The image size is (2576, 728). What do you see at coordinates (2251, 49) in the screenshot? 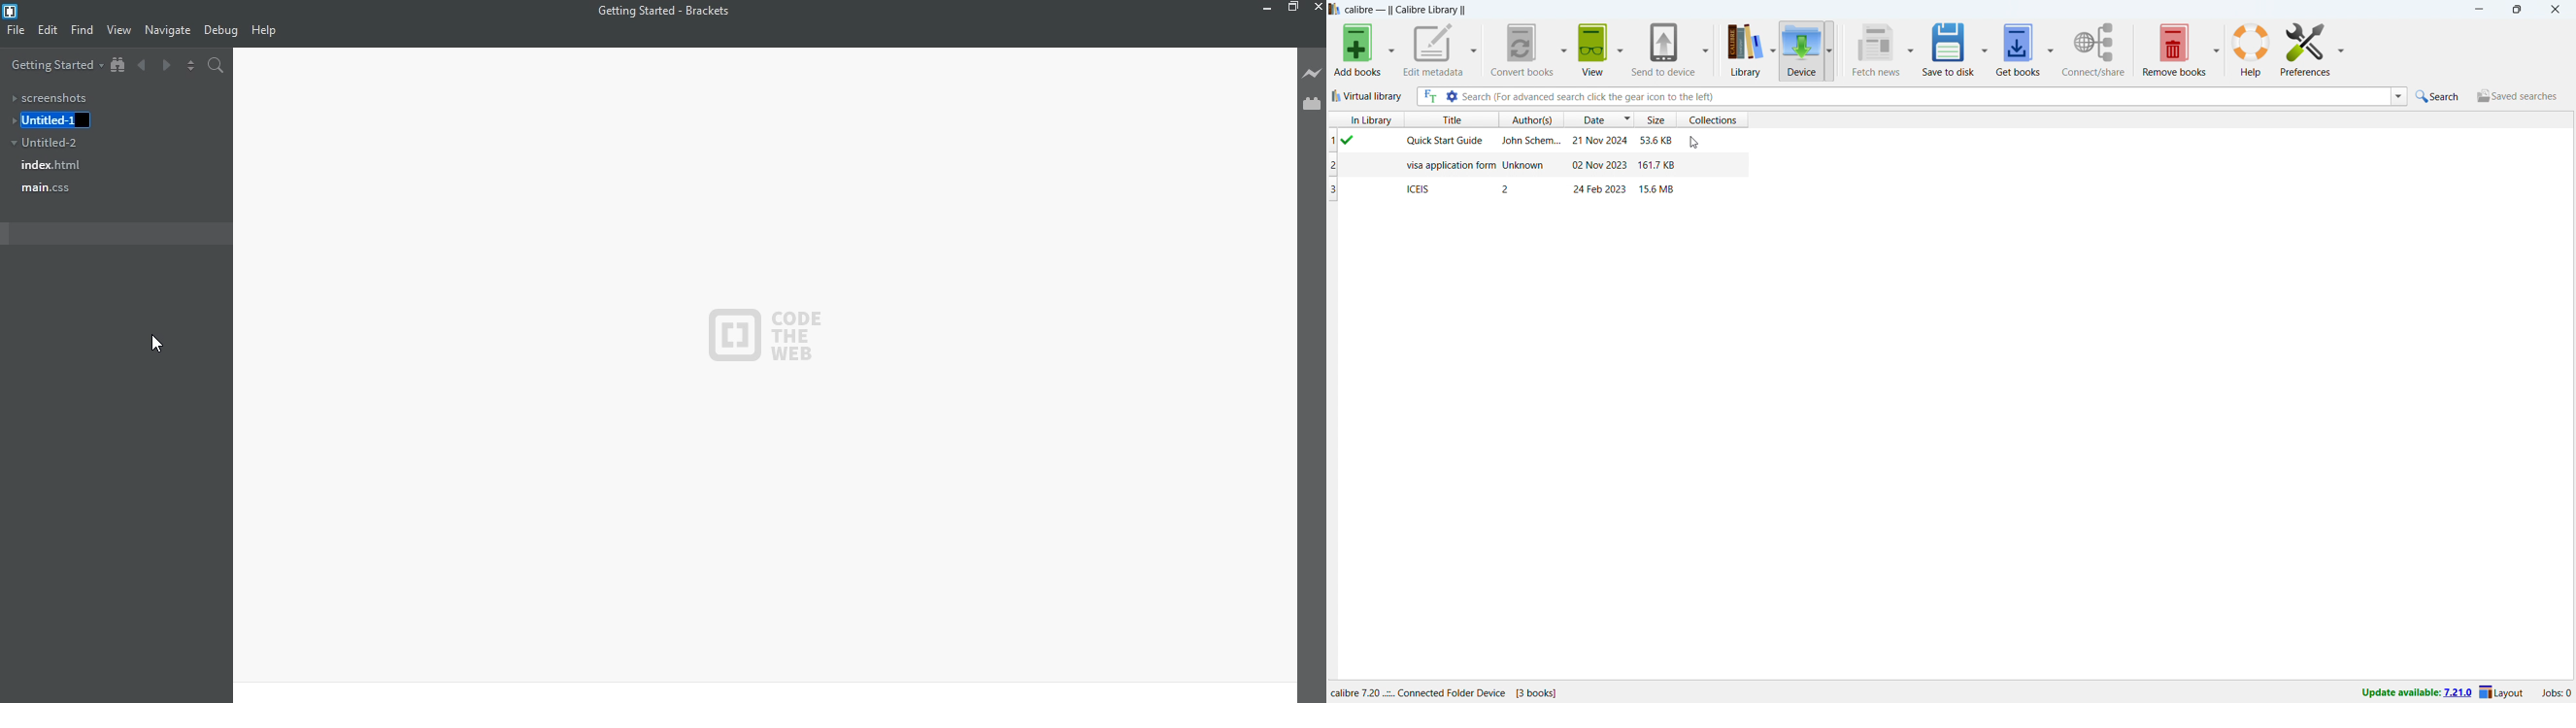
I see `help` at bounding box center [2251, 49].